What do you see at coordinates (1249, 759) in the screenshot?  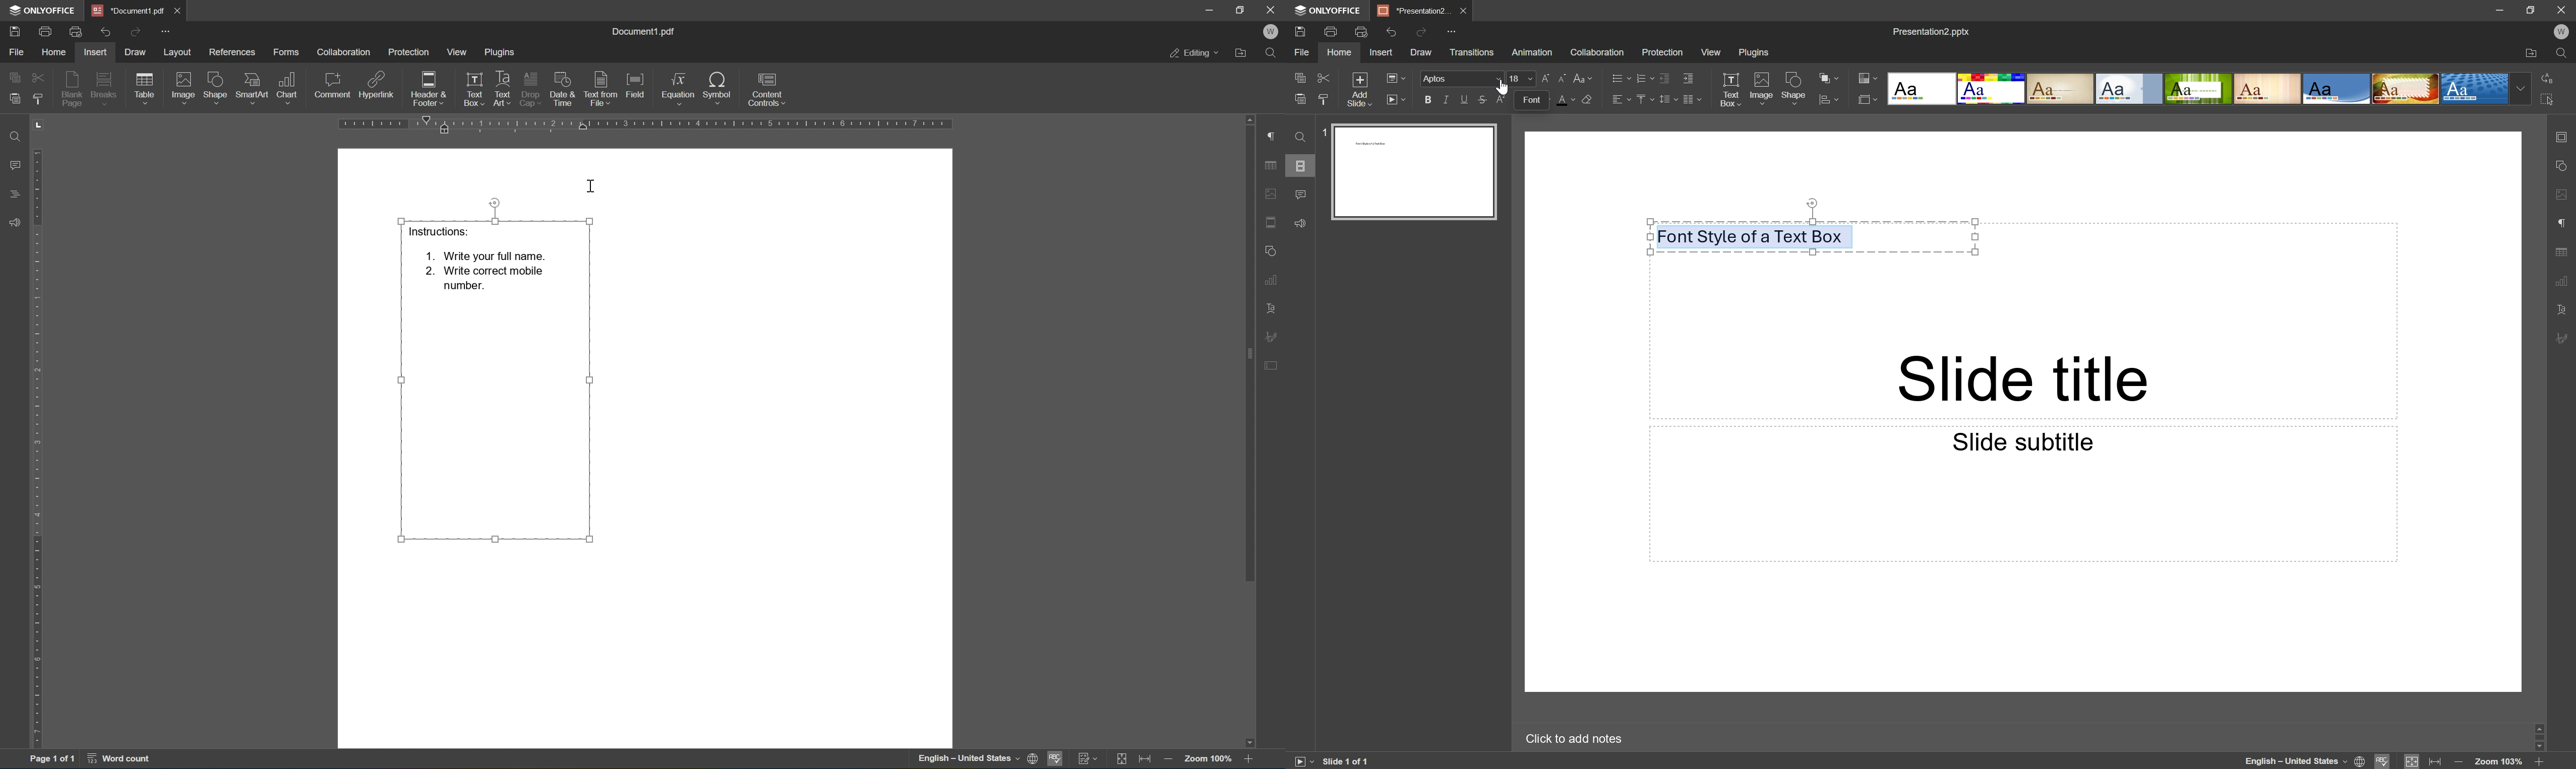 I see `zoom in` at bounding box center [1249, 759].